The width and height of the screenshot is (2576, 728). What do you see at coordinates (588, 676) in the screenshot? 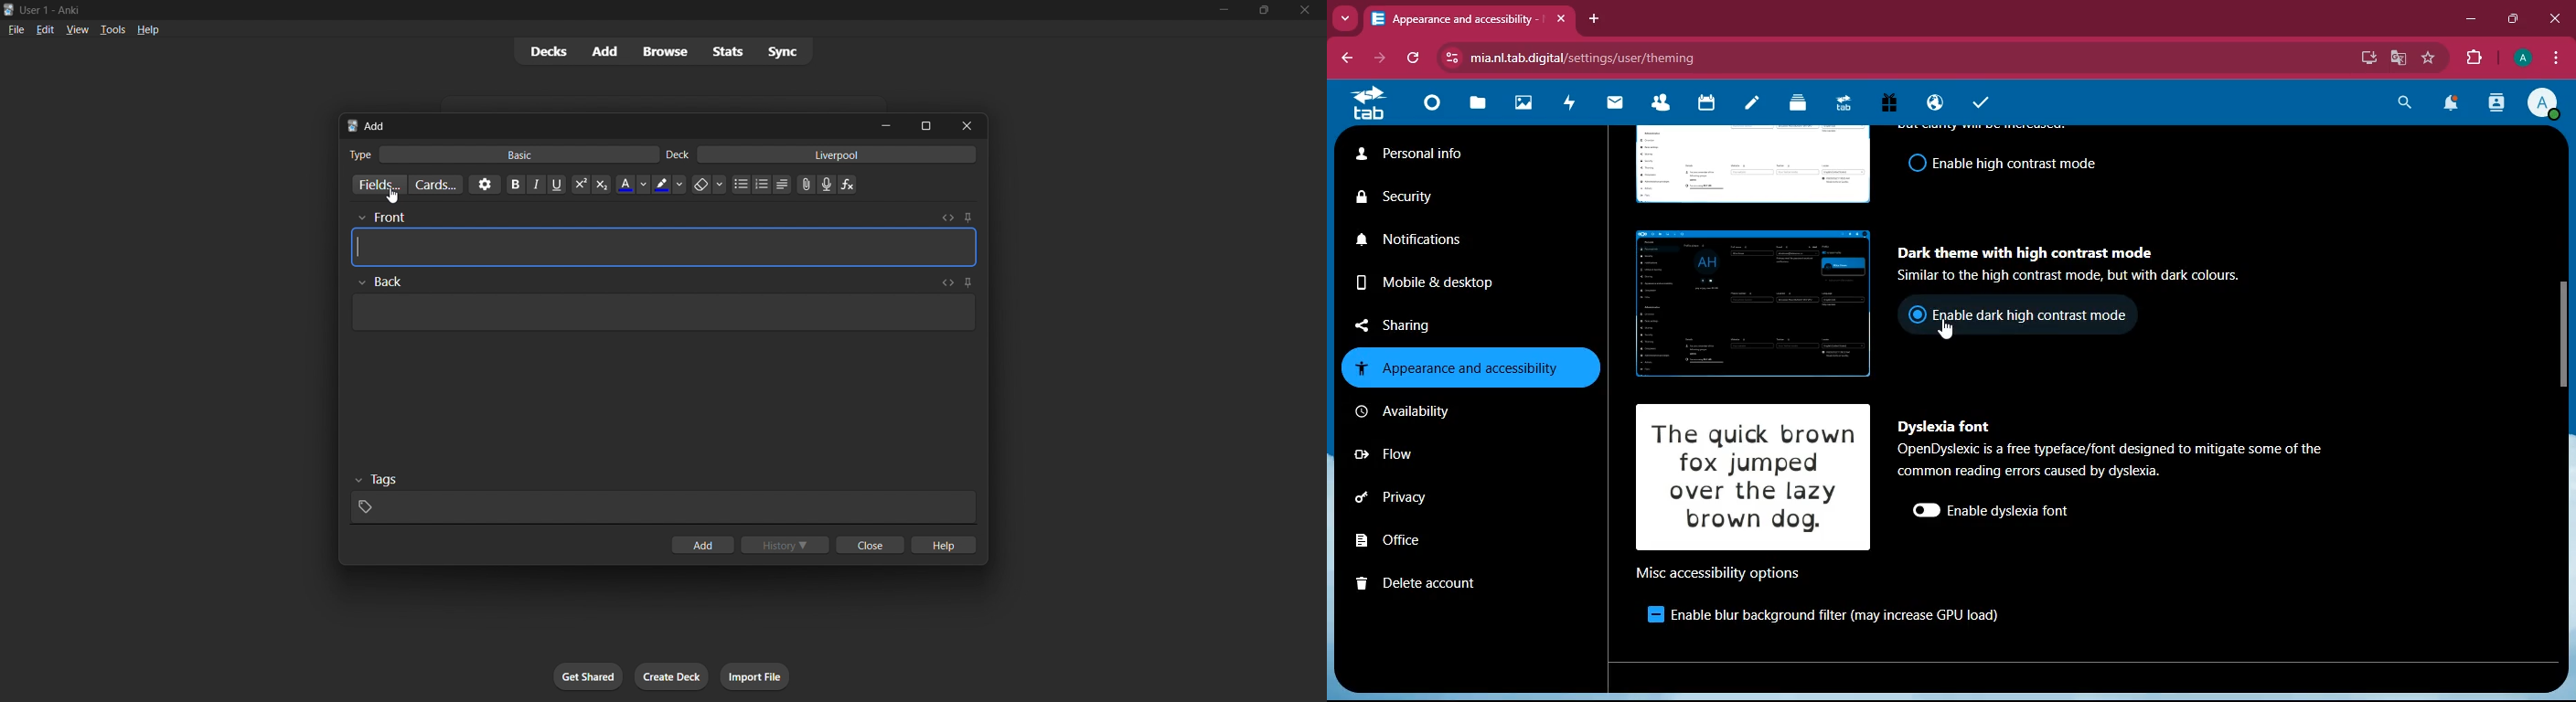
I see `get shared` at bounding box center [588, 676].